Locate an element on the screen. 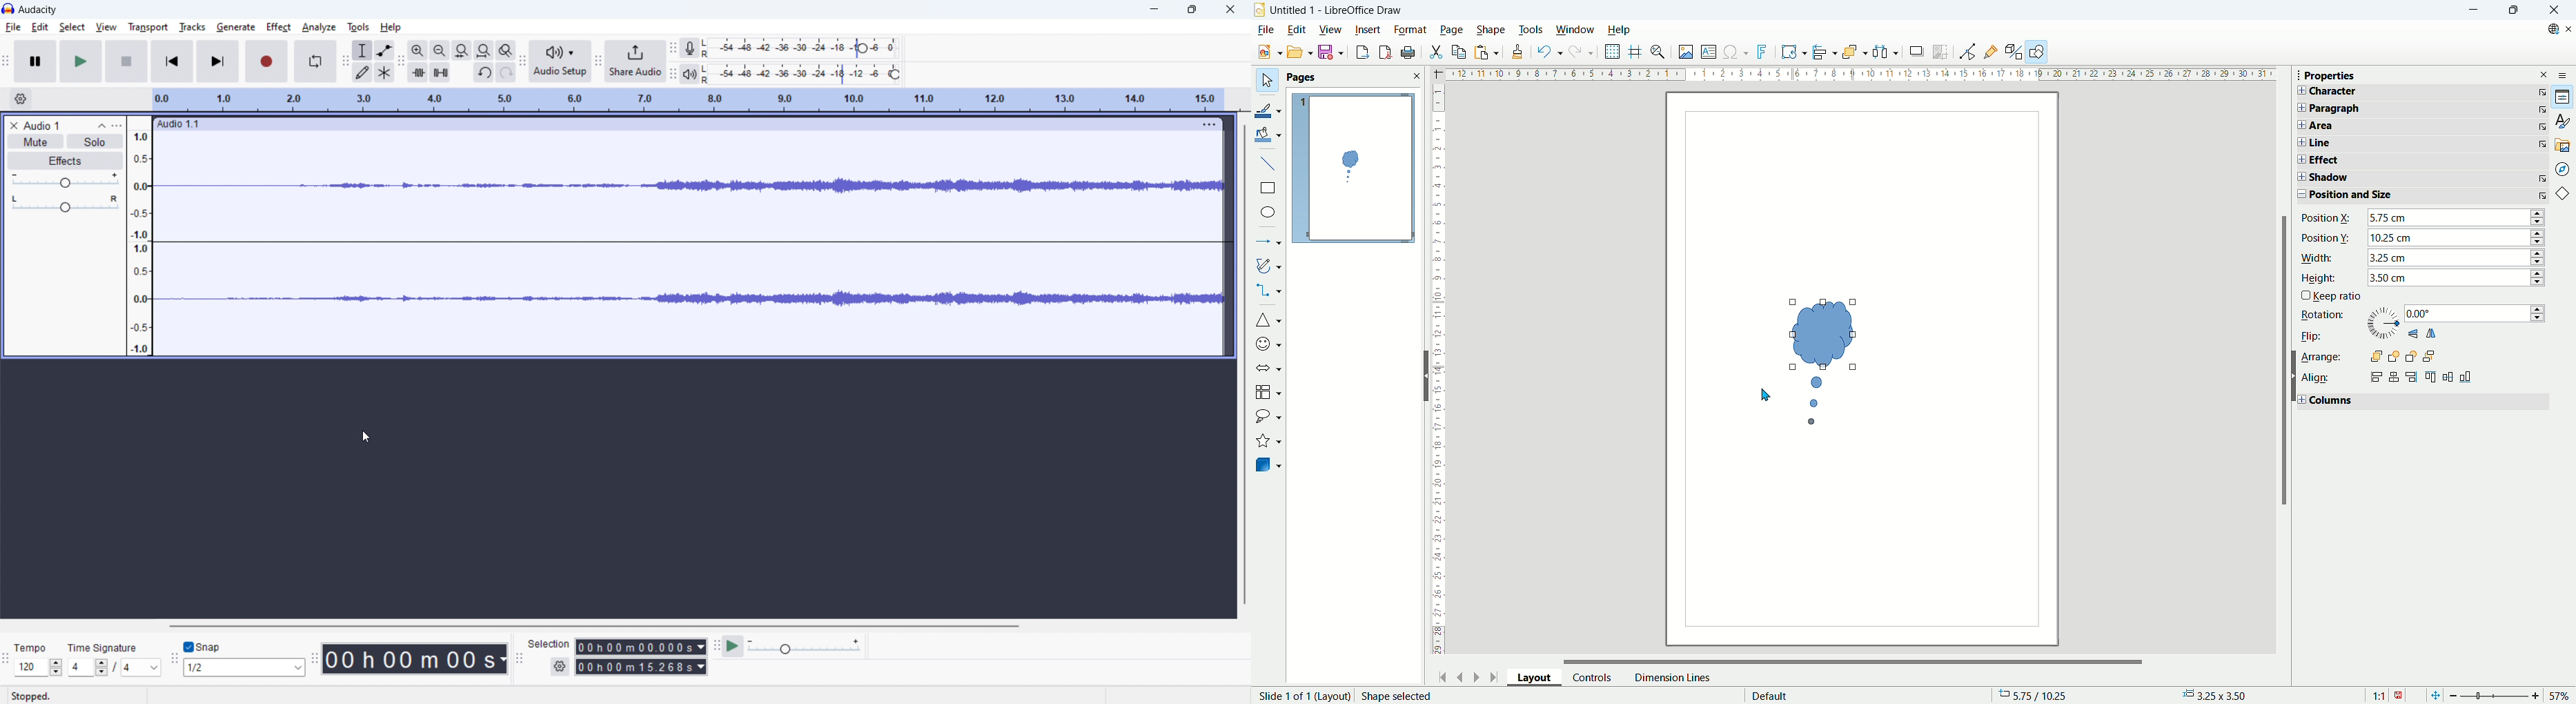 The image size is (2576, 728). Expand is located at coordinates (2299, 125).